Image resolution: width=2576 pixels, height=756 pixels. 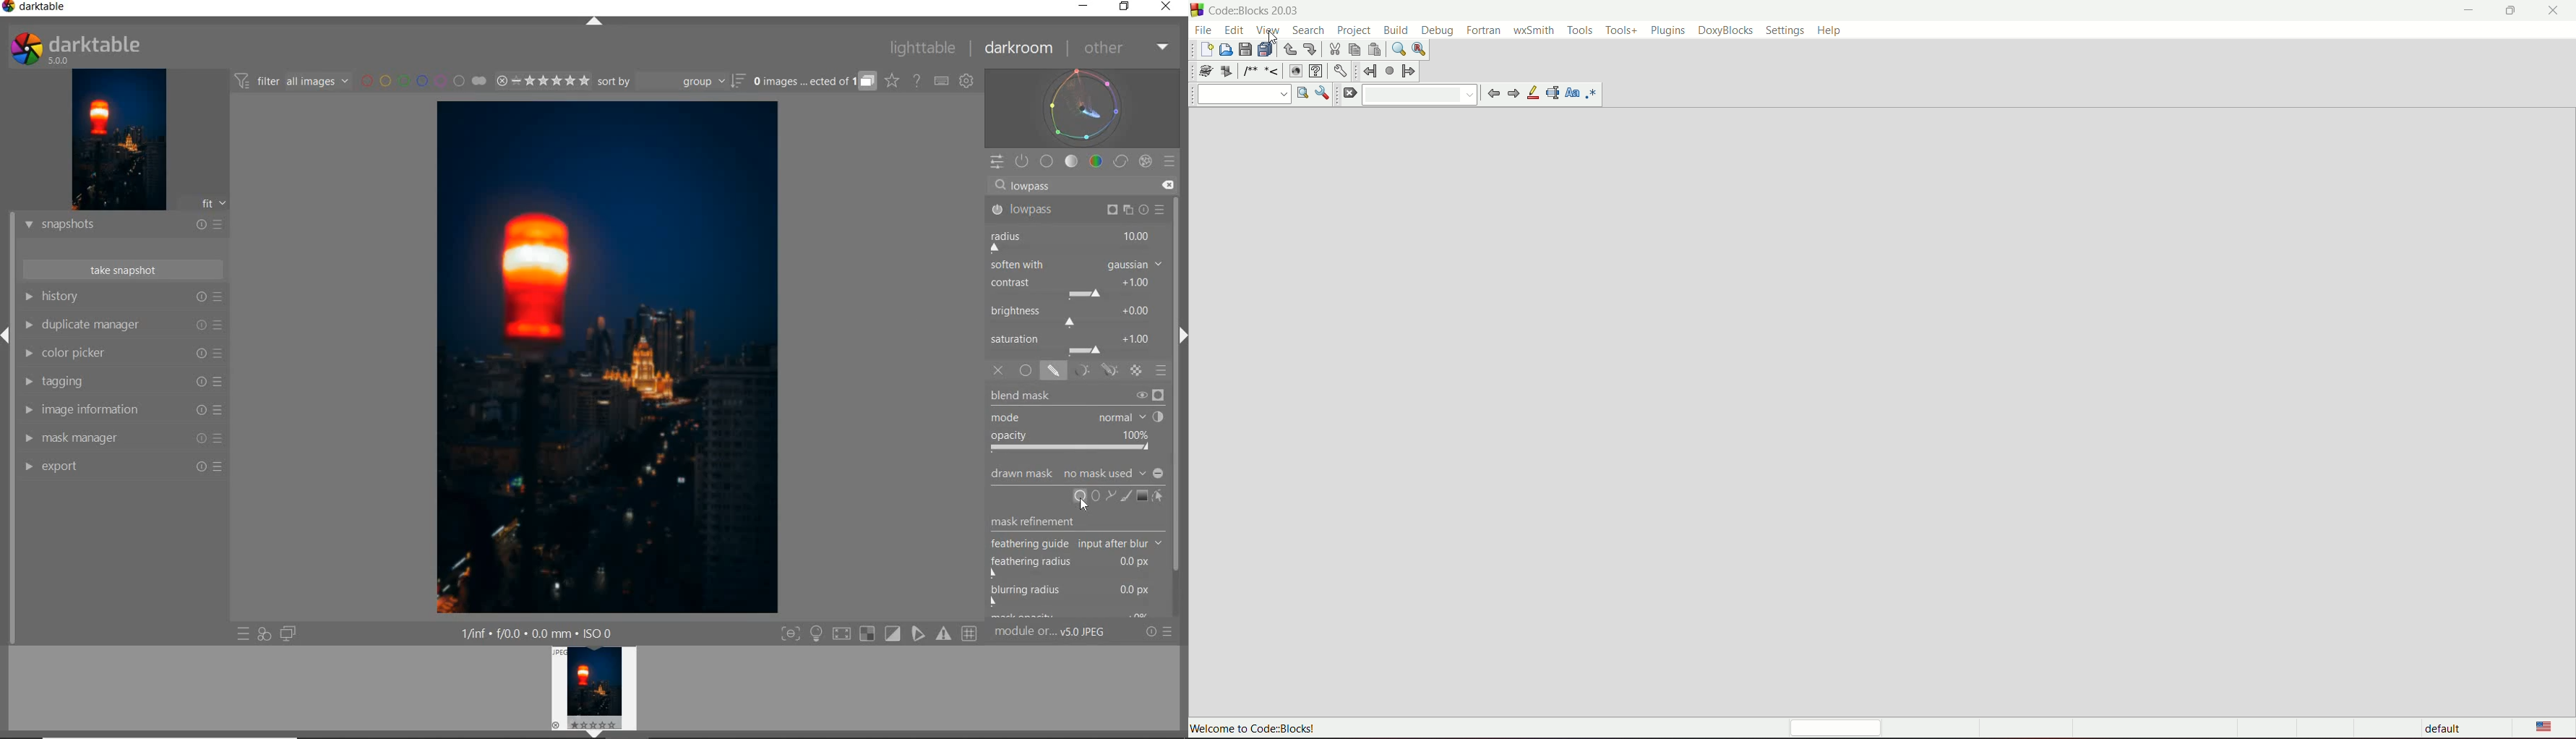 I want to click on previous, so click(x=1493, y=93).